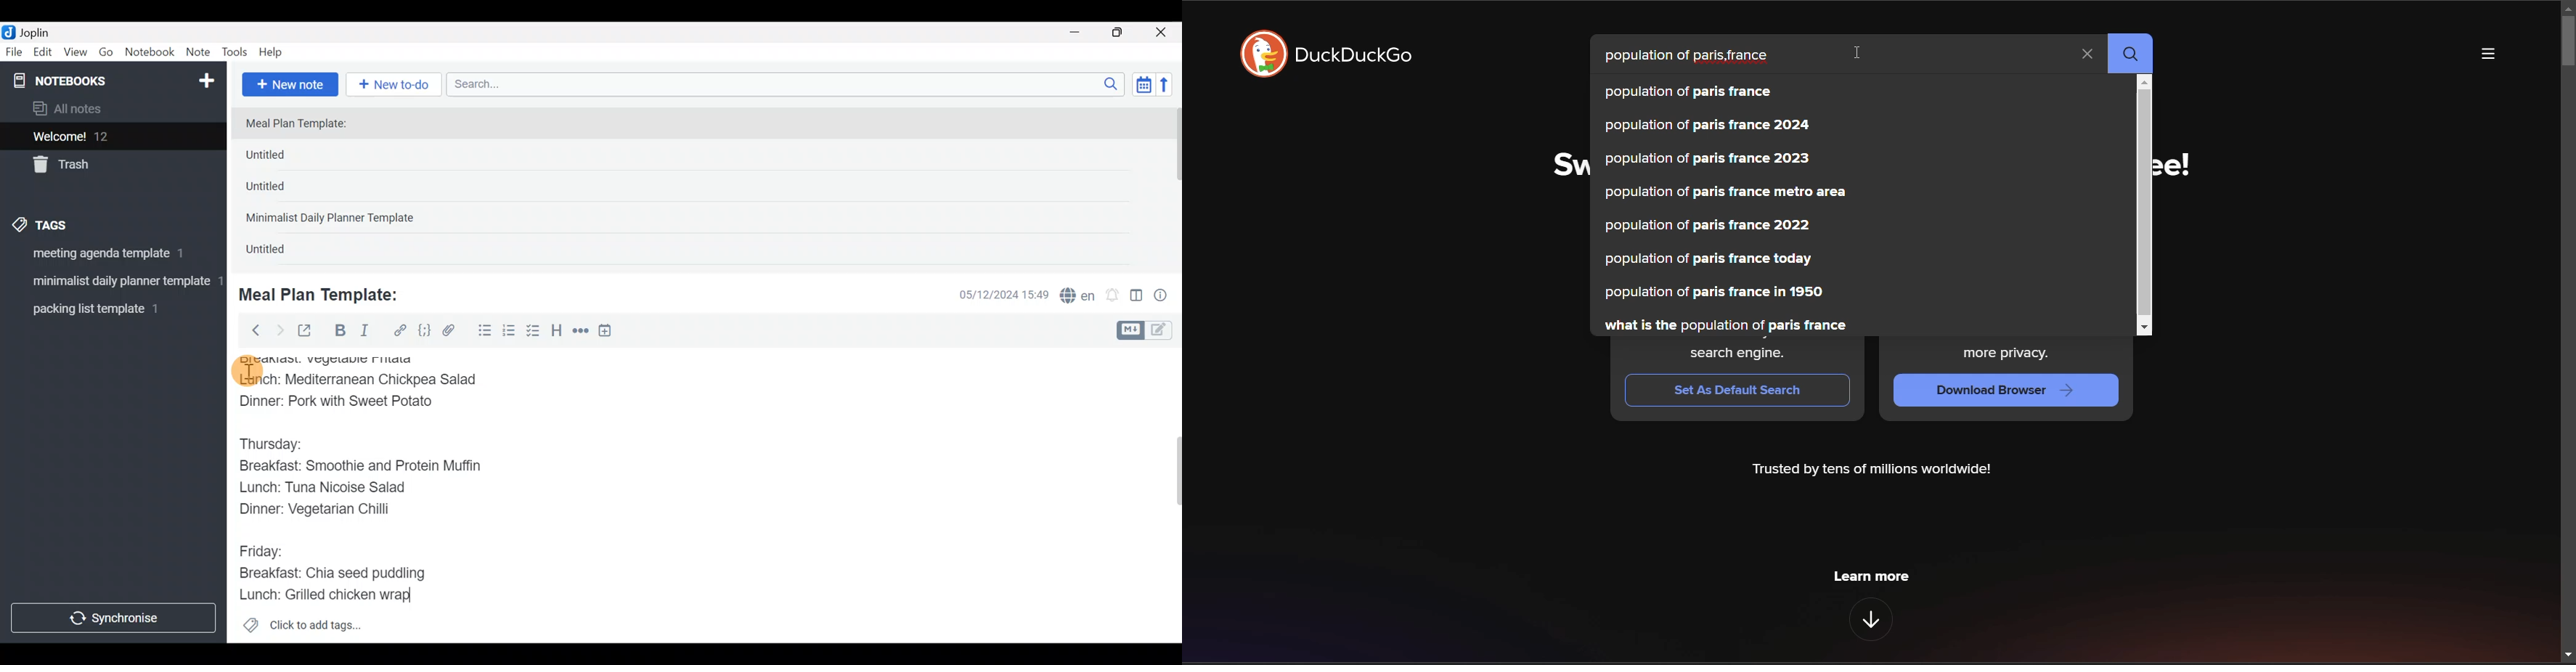 The image size is (2576, 672). Describe the element at coordinates (75, 54) in the screenshot. I see `View` at that location.